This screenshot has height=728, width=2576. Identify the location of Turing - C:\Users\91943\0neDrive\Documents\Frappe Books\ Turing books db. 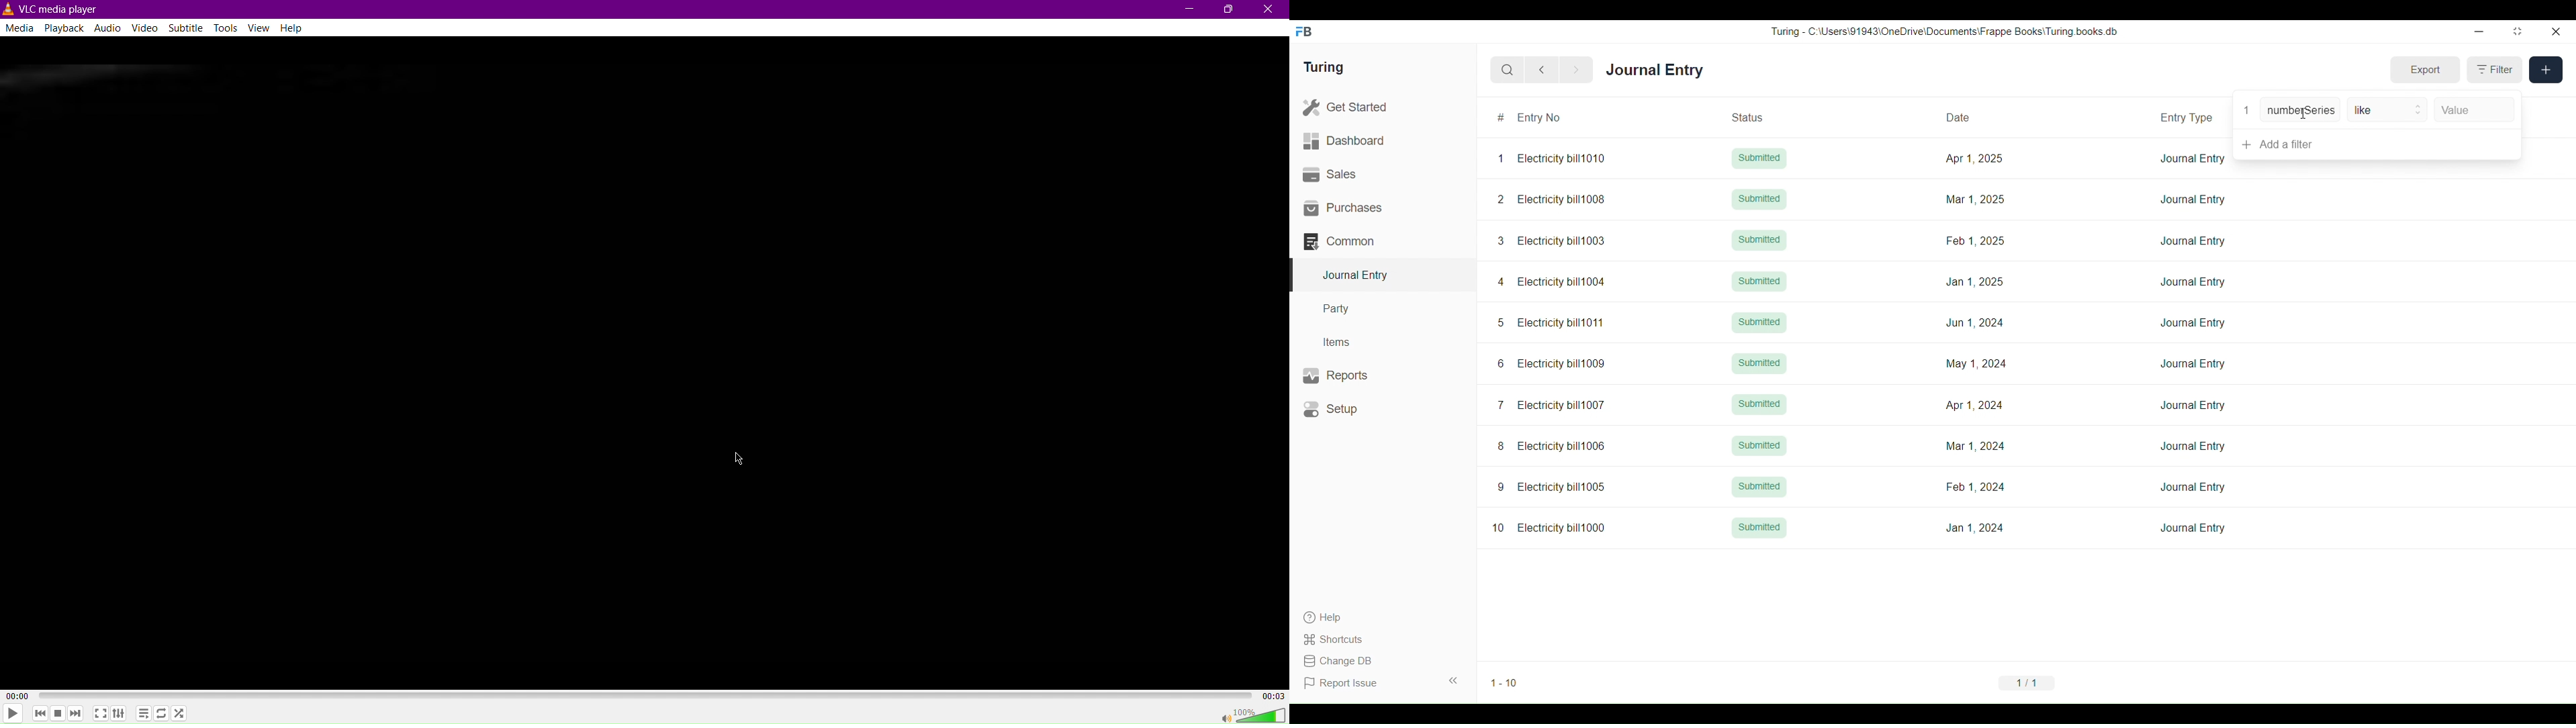
(1944, 32).